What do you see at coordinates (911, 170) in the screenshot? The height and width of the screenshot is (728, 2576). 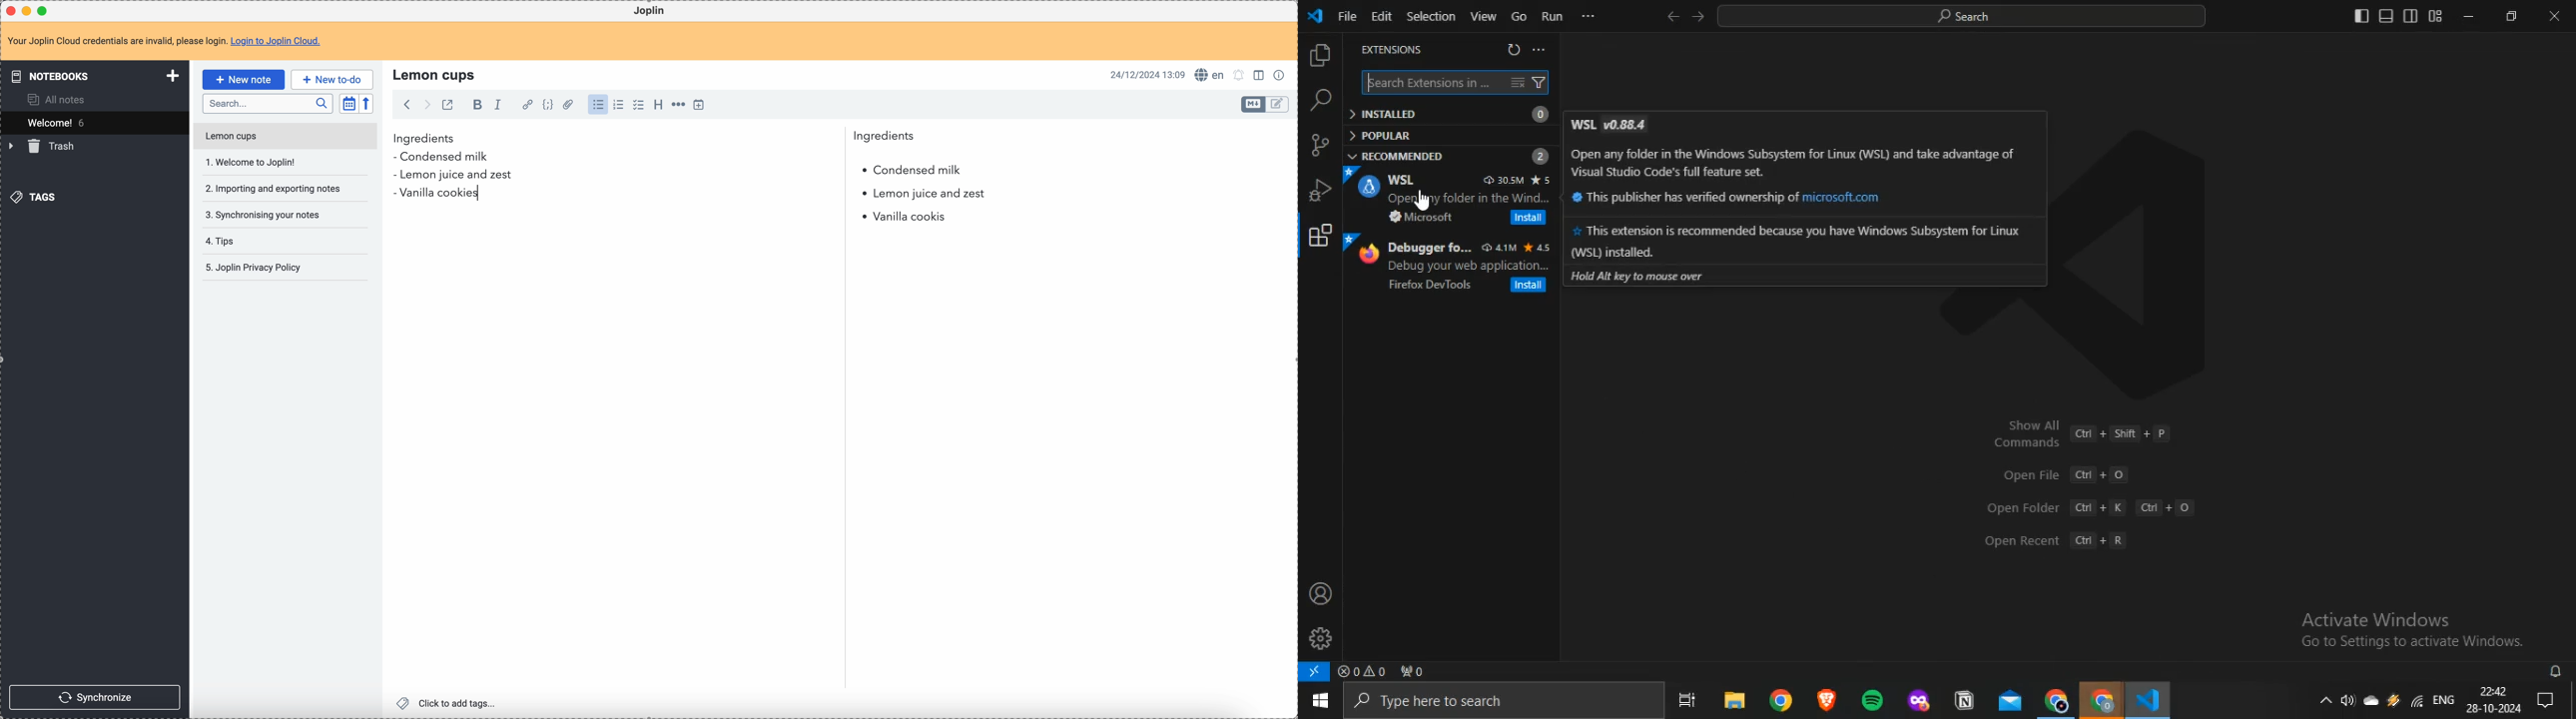 I see `condensed milk` at bounding box center [911, 170].